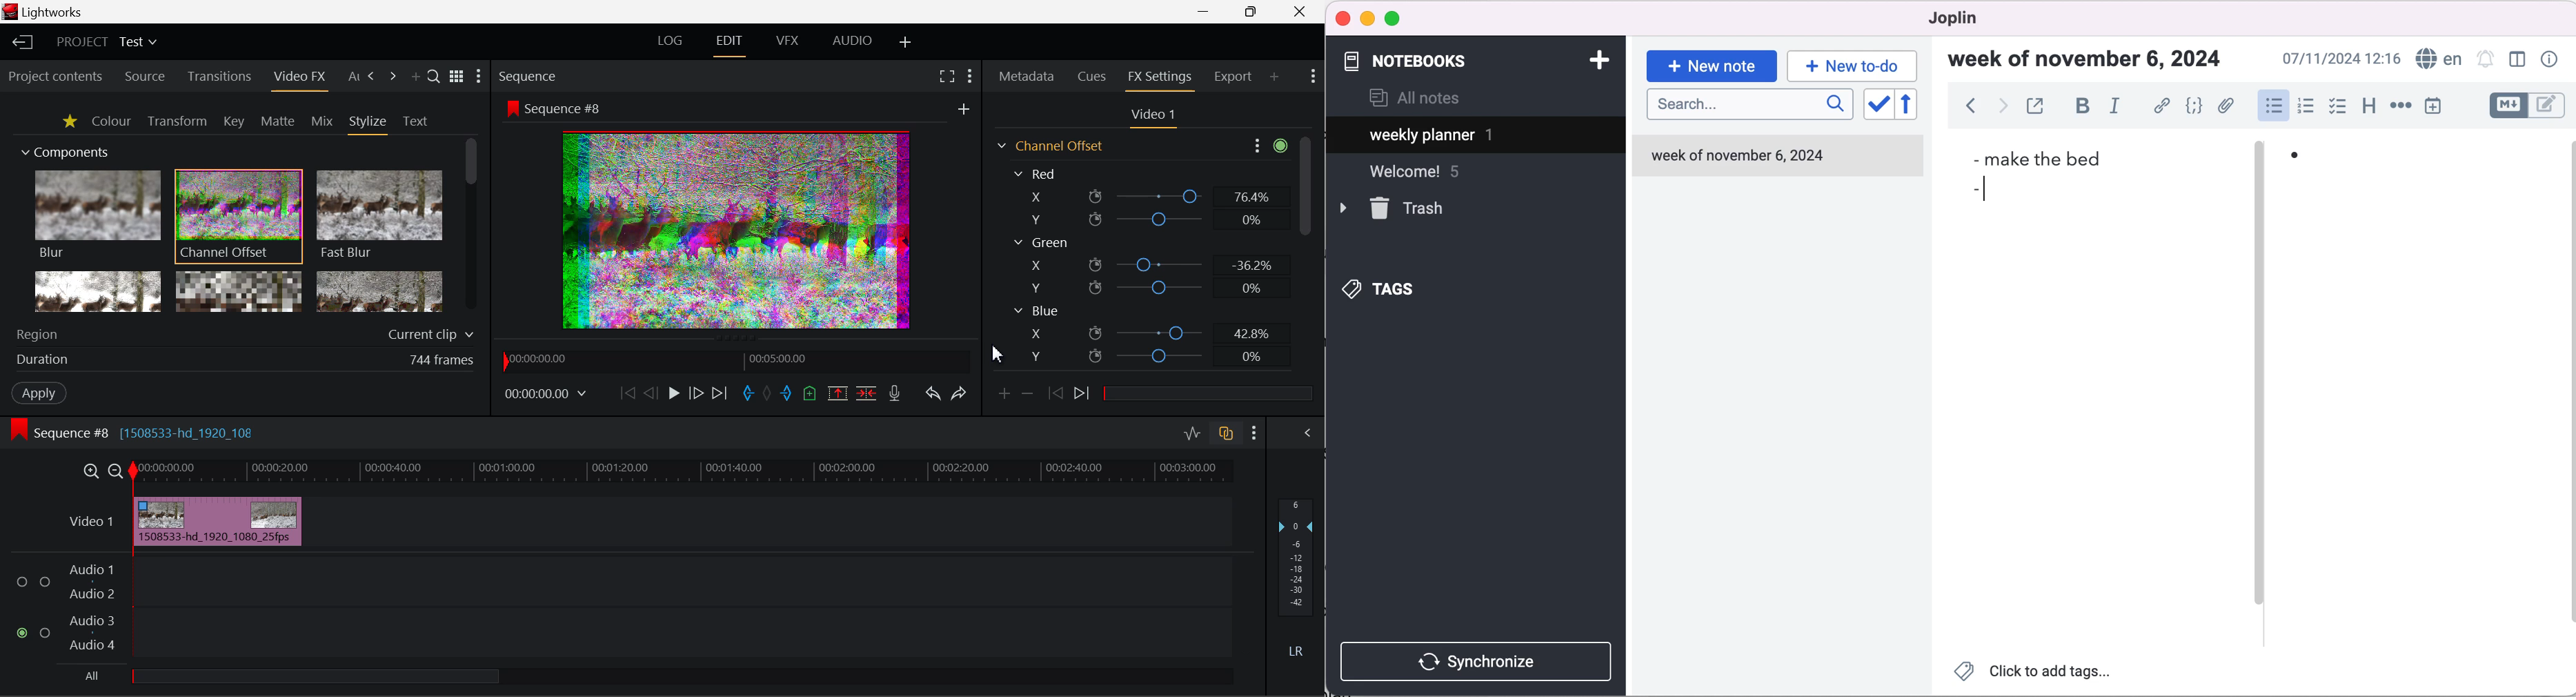  Describe the element at coordinates (2399, 107) in the screenshot. I see `horizontal rules` at that location.